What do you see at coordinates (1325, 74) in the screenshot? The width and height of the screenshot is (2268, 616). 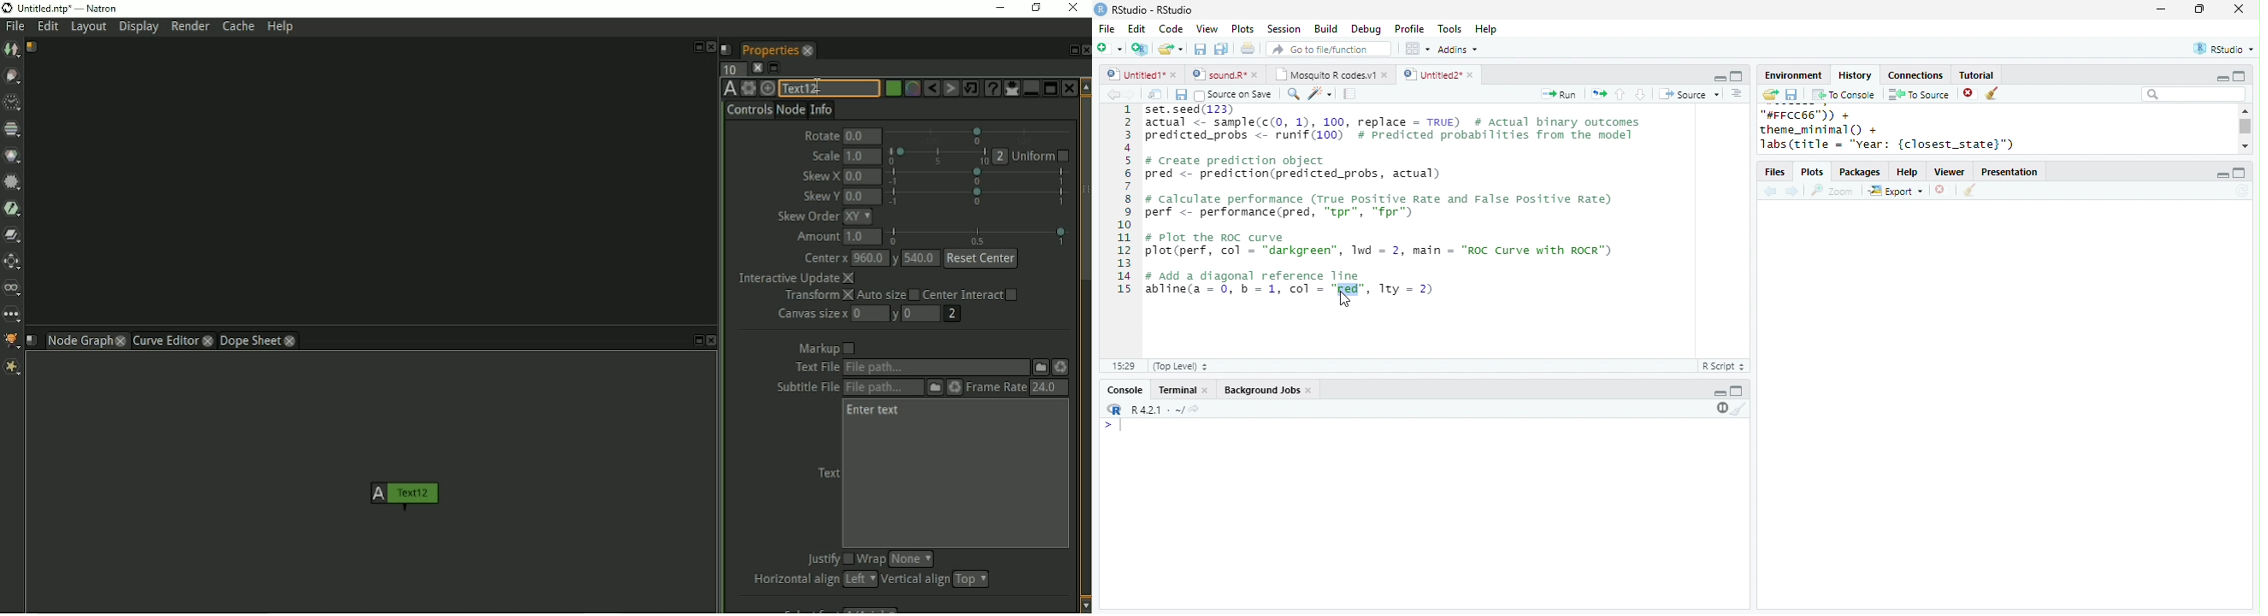 I see `Mosquito R codes.v1` at bounding box center [1325, 74].